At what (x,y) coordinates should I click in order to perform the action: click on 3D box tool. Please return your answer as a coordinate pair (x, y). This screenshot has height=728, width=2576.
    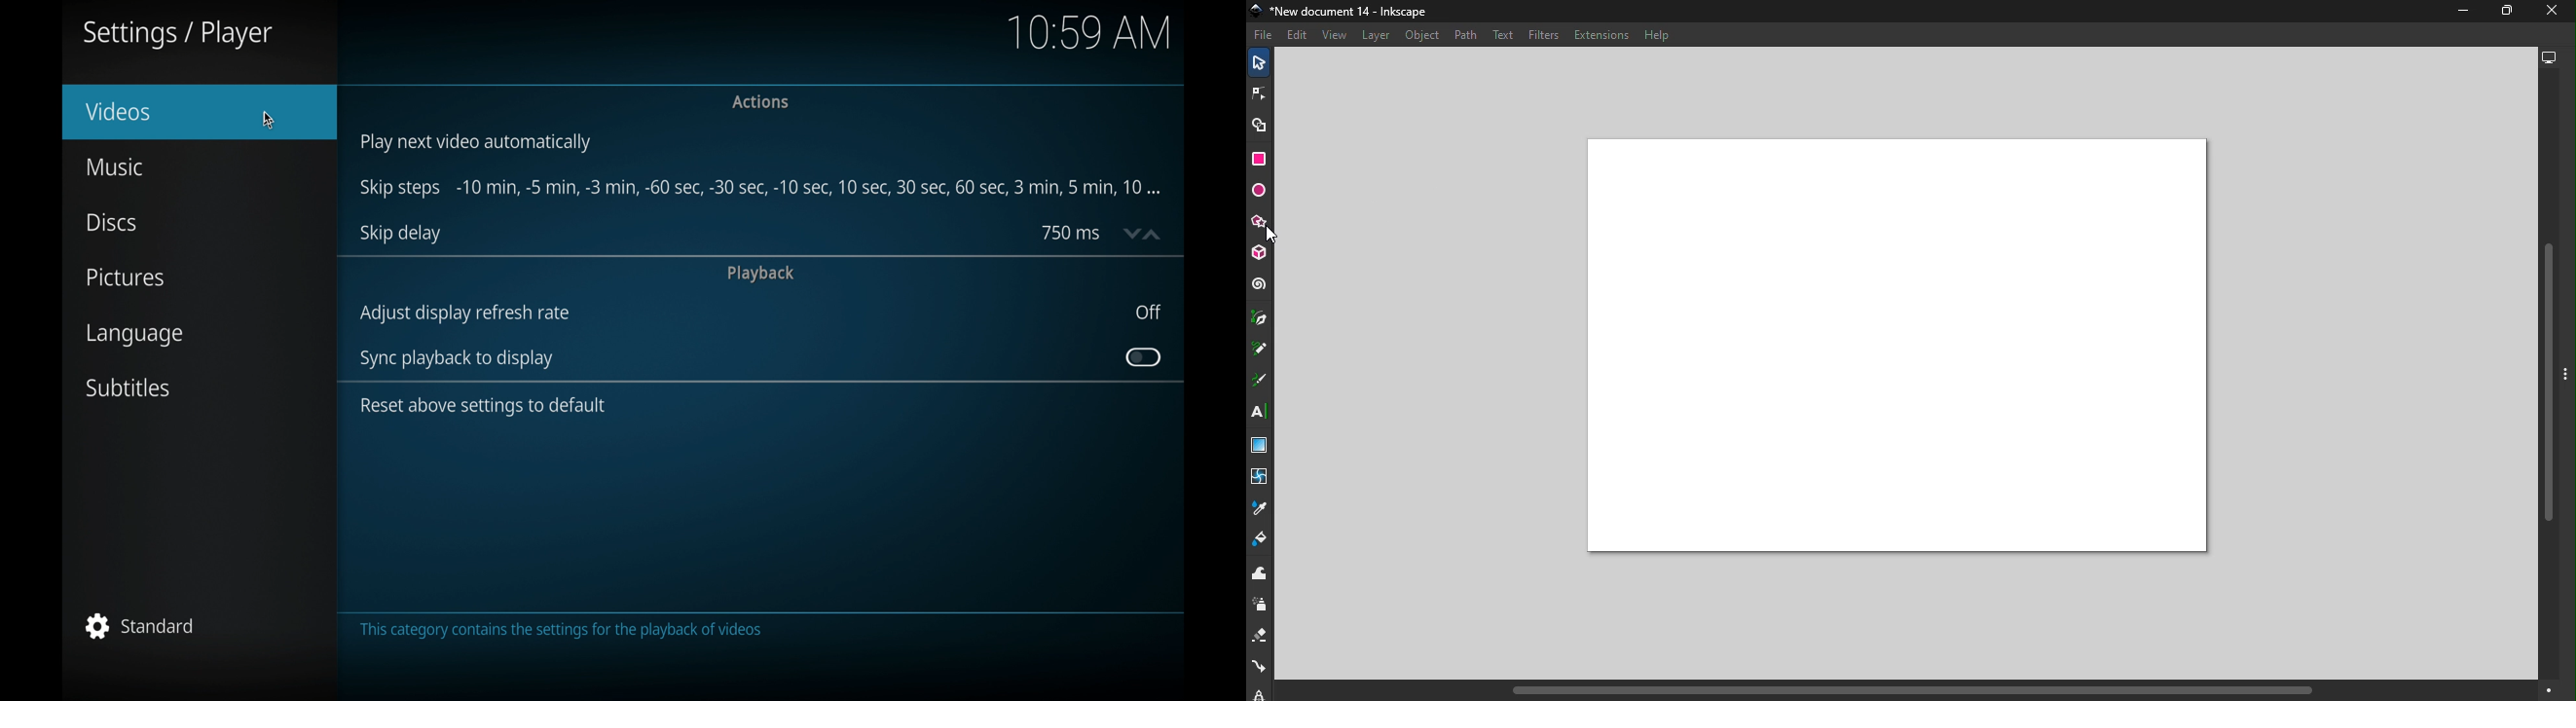
    Looking at the image, I should click on (1261, 255).